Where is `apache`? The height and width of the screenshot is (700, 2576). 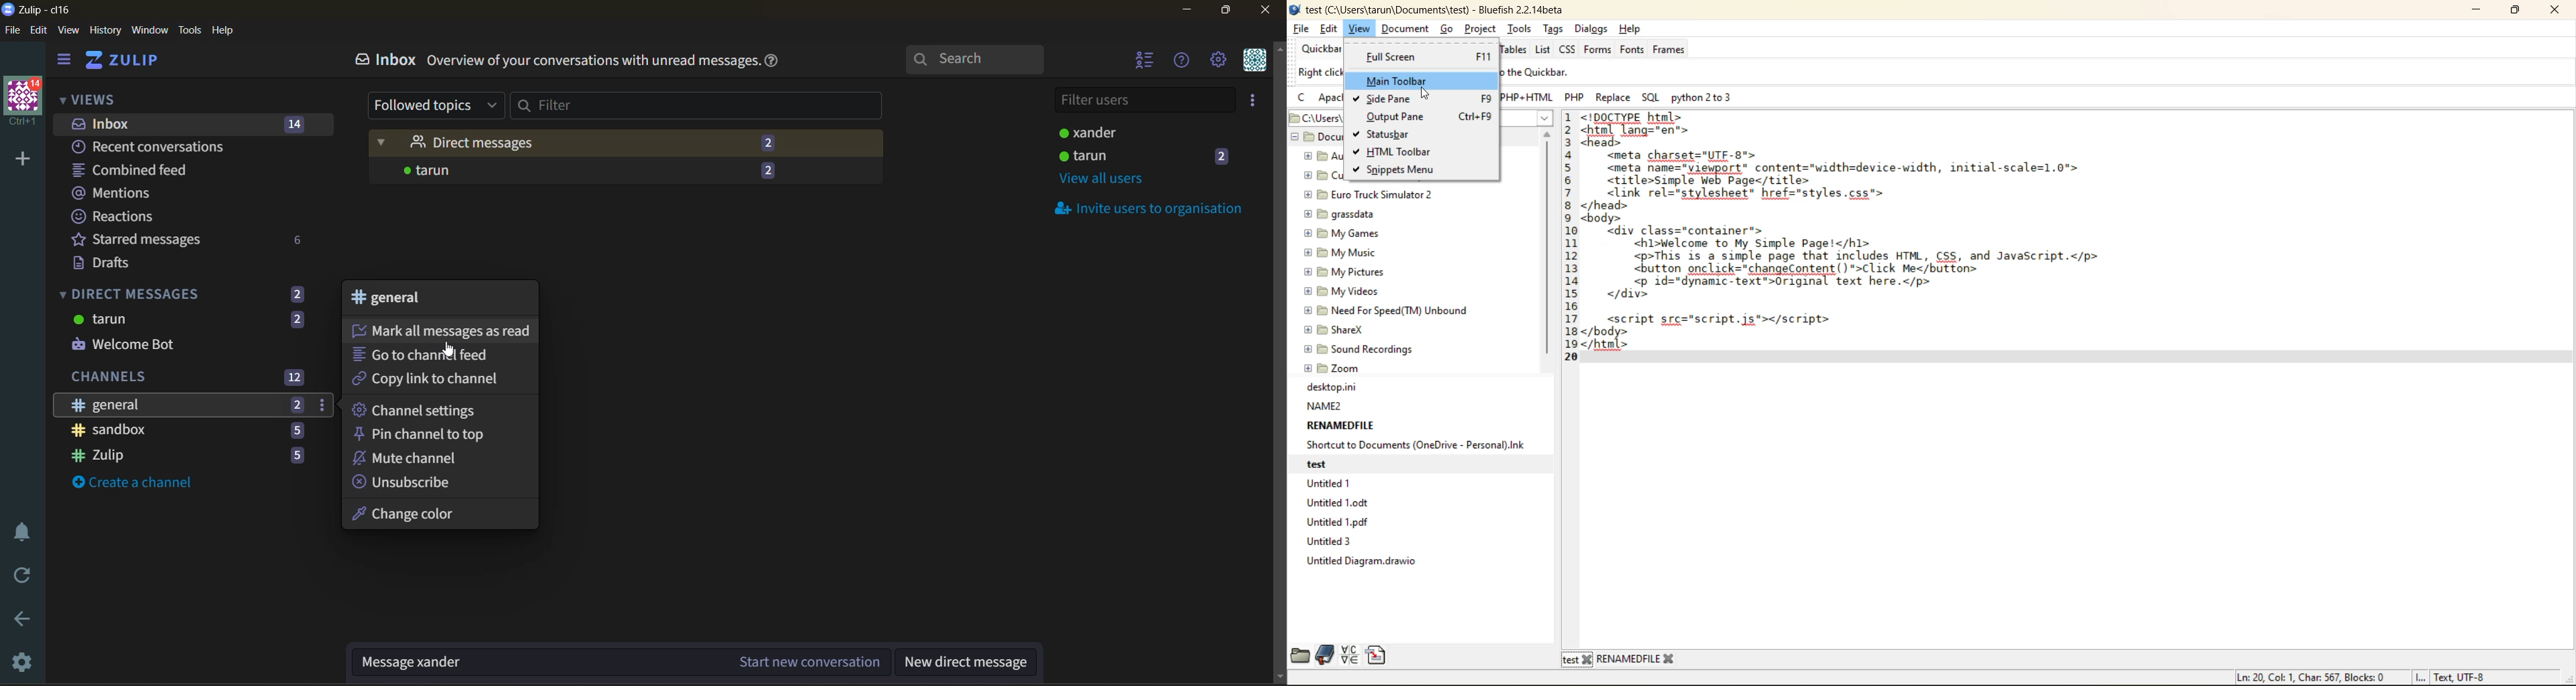
apache is located at coordinates (1334, 99).